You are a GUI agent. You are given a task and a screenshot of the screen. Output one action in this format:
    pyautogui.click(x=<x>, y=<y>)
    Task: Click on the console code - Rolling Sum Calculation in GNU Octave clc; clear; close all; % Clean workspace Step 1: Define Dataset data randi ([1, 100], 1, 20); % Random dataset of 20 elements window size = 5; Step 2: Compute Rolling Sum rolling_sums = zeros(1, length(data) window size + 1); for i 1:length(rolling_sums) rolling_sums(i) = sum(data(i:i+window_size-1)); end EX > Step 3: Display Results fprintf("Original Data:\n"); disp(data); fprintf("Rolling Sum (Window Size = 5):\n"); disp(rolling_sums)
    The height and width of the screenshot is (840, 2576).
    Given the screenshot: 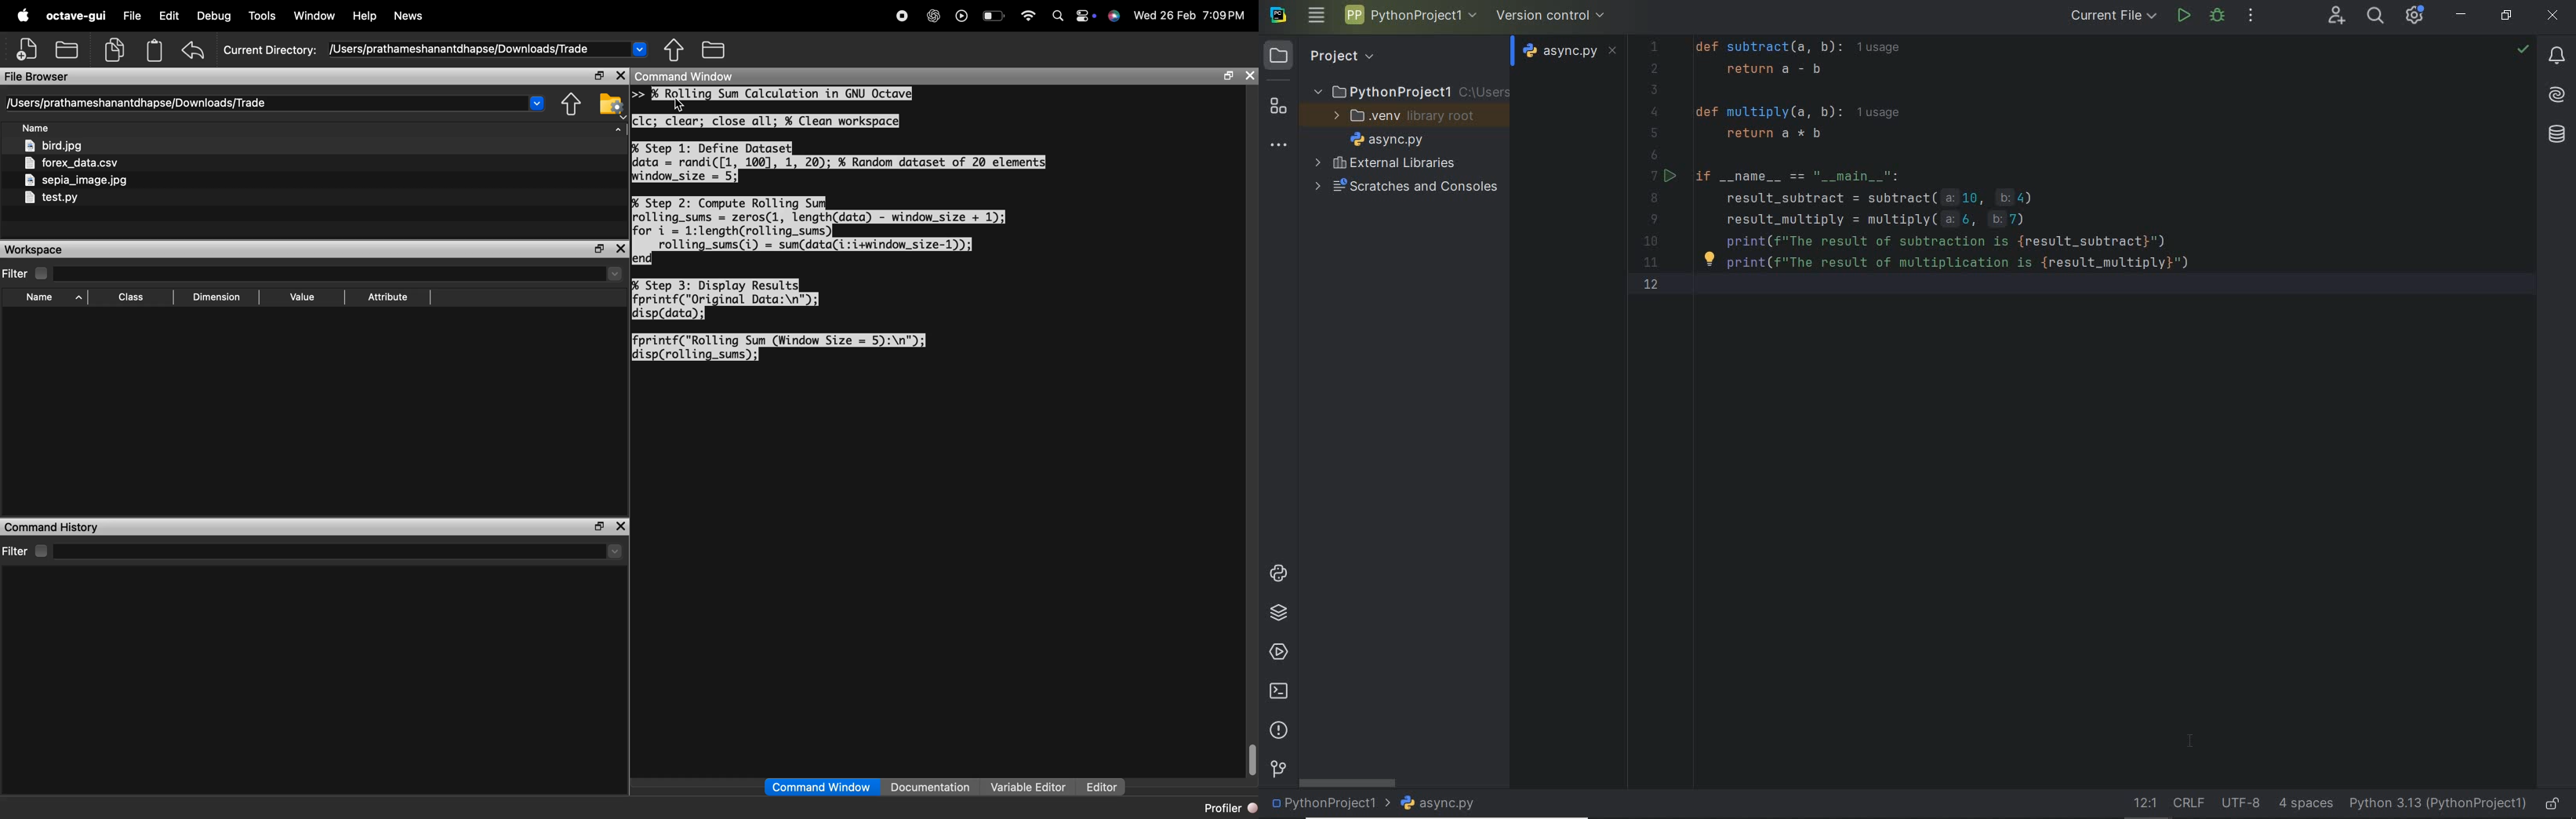 What is the action you would take?
    pyautogui.click(x=847, y=236)
    